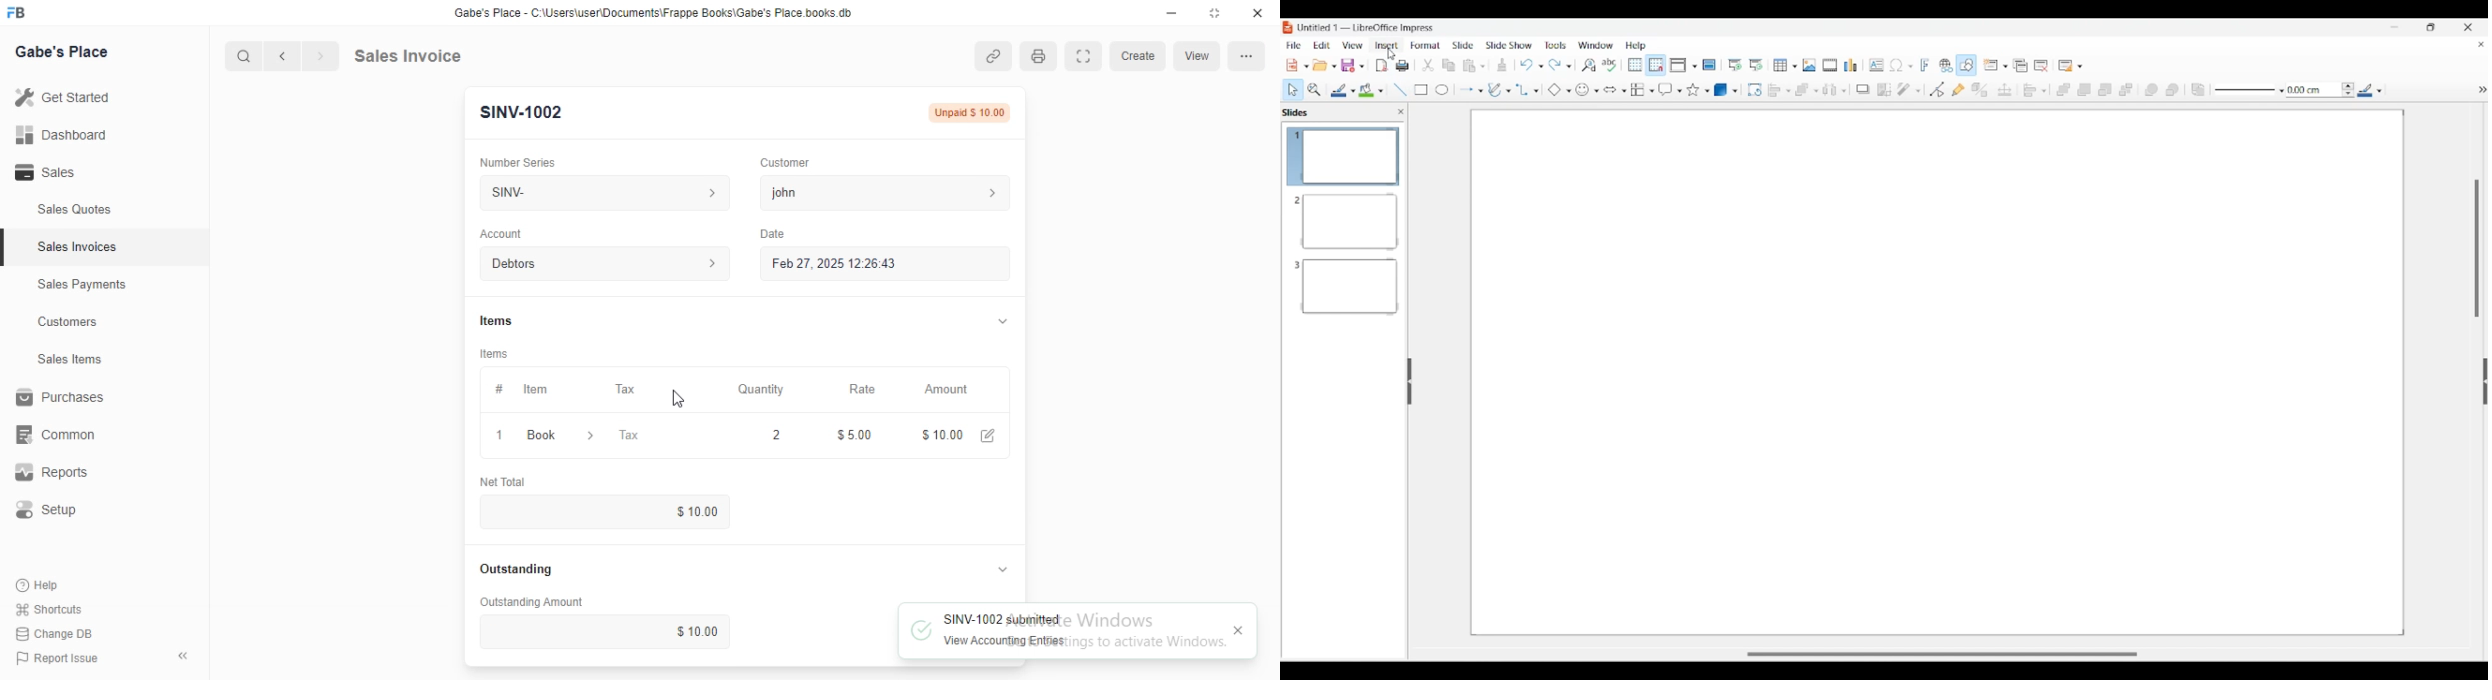 This screenshot has width=2492, height=700. I want to click on Purchases, so click(59, 397).